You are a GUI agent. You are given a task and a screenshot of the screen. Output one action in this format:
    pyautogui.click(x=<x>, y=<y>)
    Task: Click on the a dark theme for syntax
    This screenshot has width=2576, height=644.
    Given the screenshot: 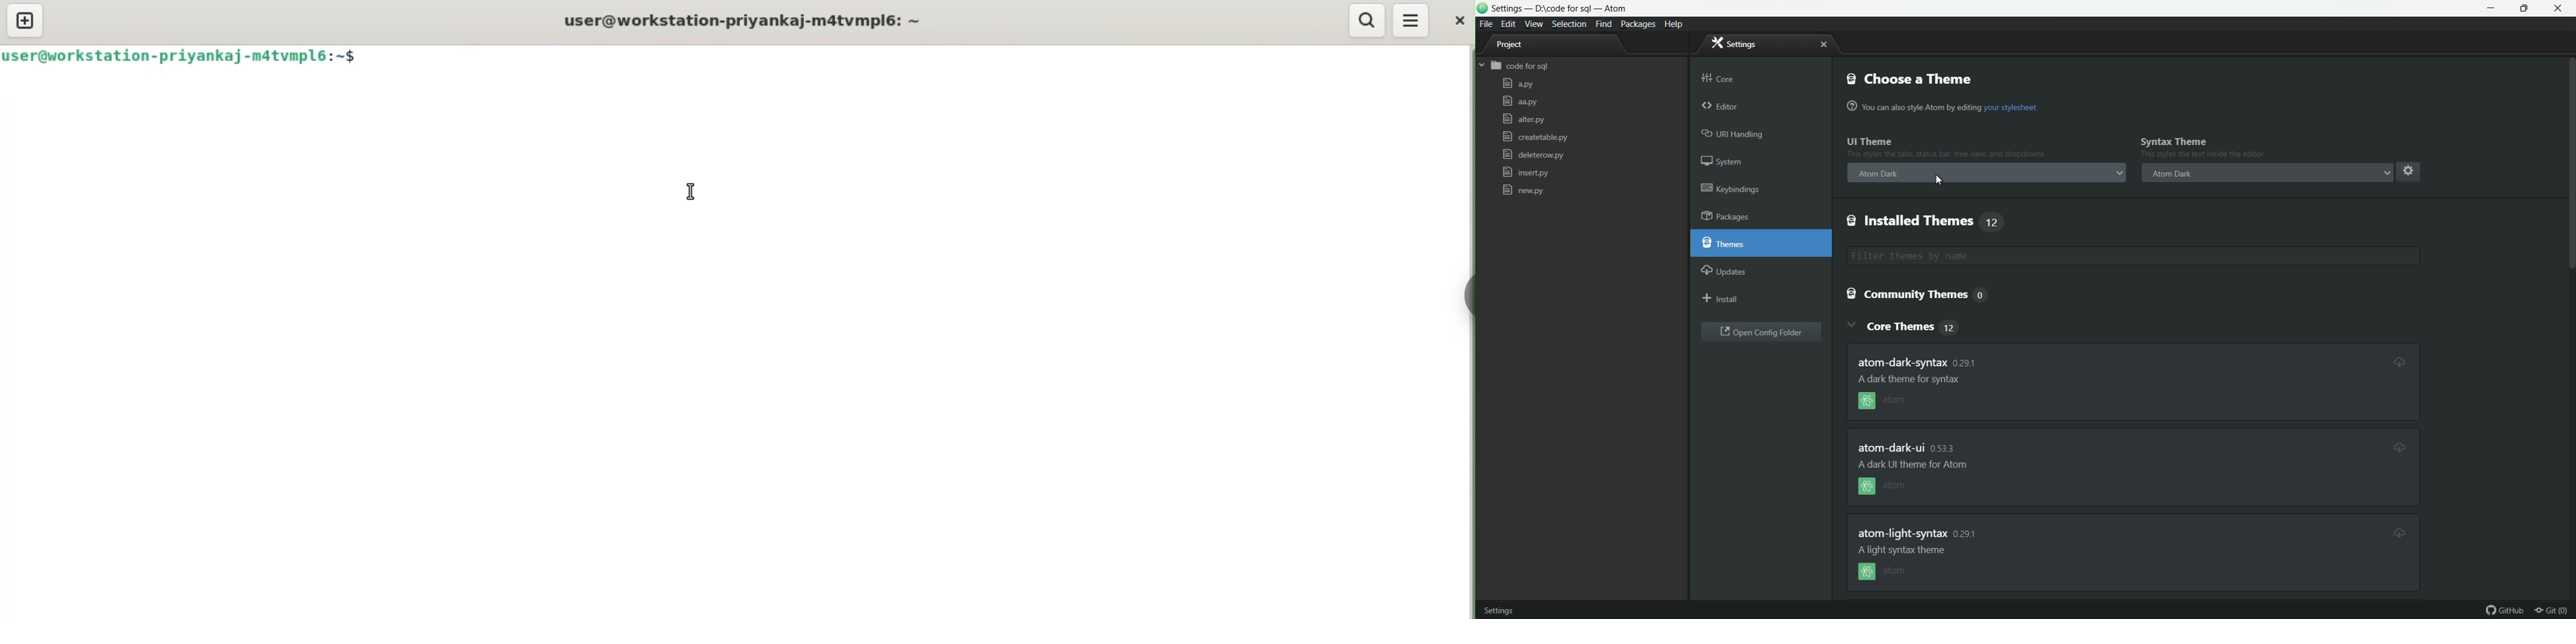 What is the action you would take?
    pyautogui.click(x=1912, y=379)
    